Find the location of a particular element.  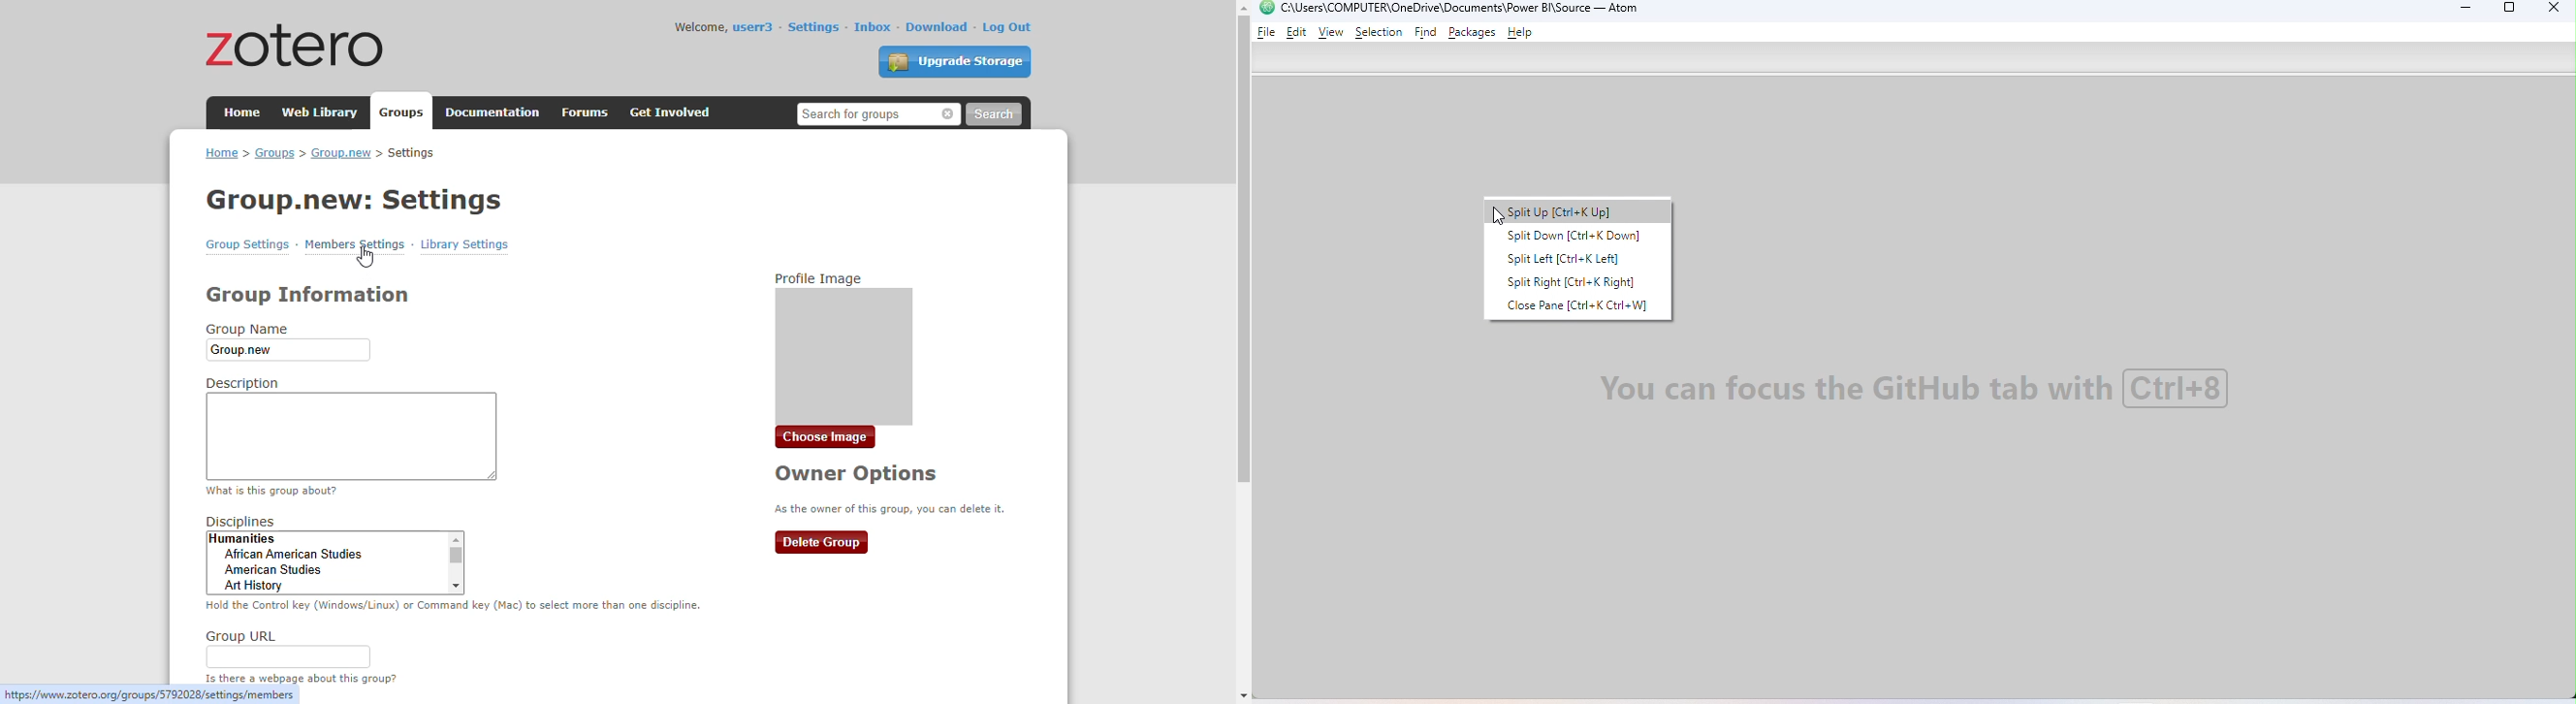

upgrade storage is located at coordinates (956, 61).